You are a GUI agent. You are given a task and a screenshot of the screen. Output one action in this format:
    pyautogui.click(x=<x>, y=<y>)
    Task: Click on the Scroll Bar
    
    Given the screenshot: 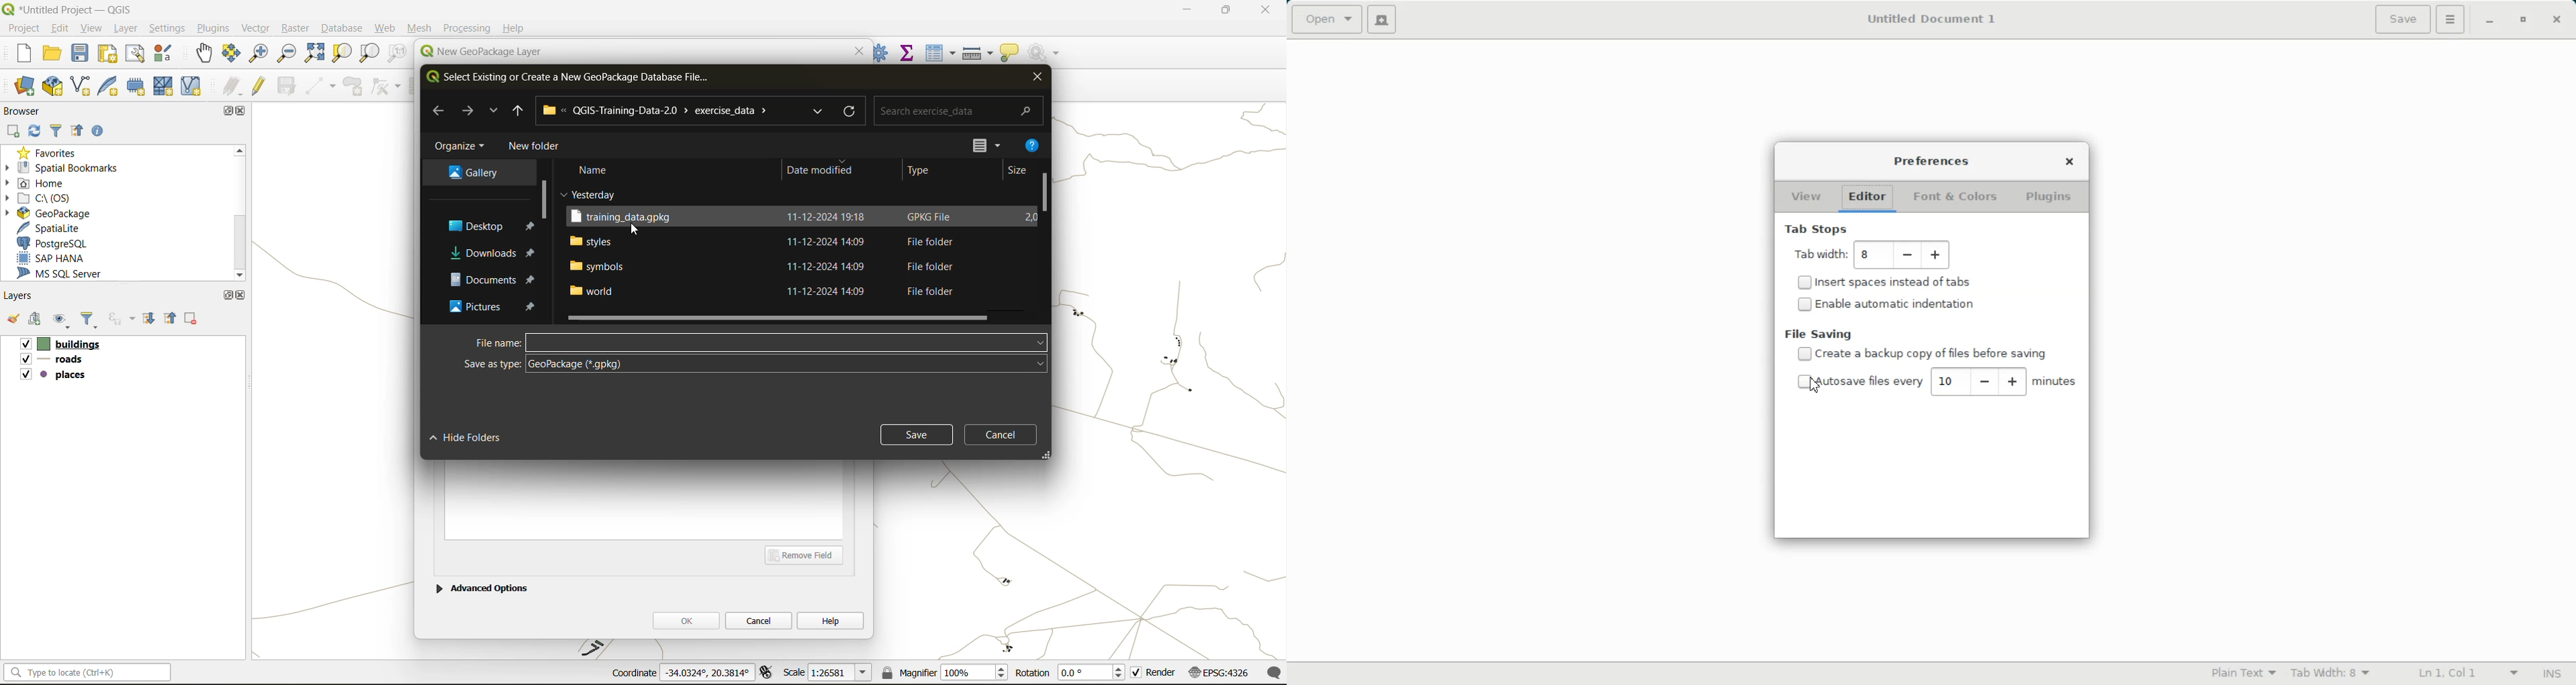 What is the action you would take?
    pyautogui.click(x=1044, y=201)
    